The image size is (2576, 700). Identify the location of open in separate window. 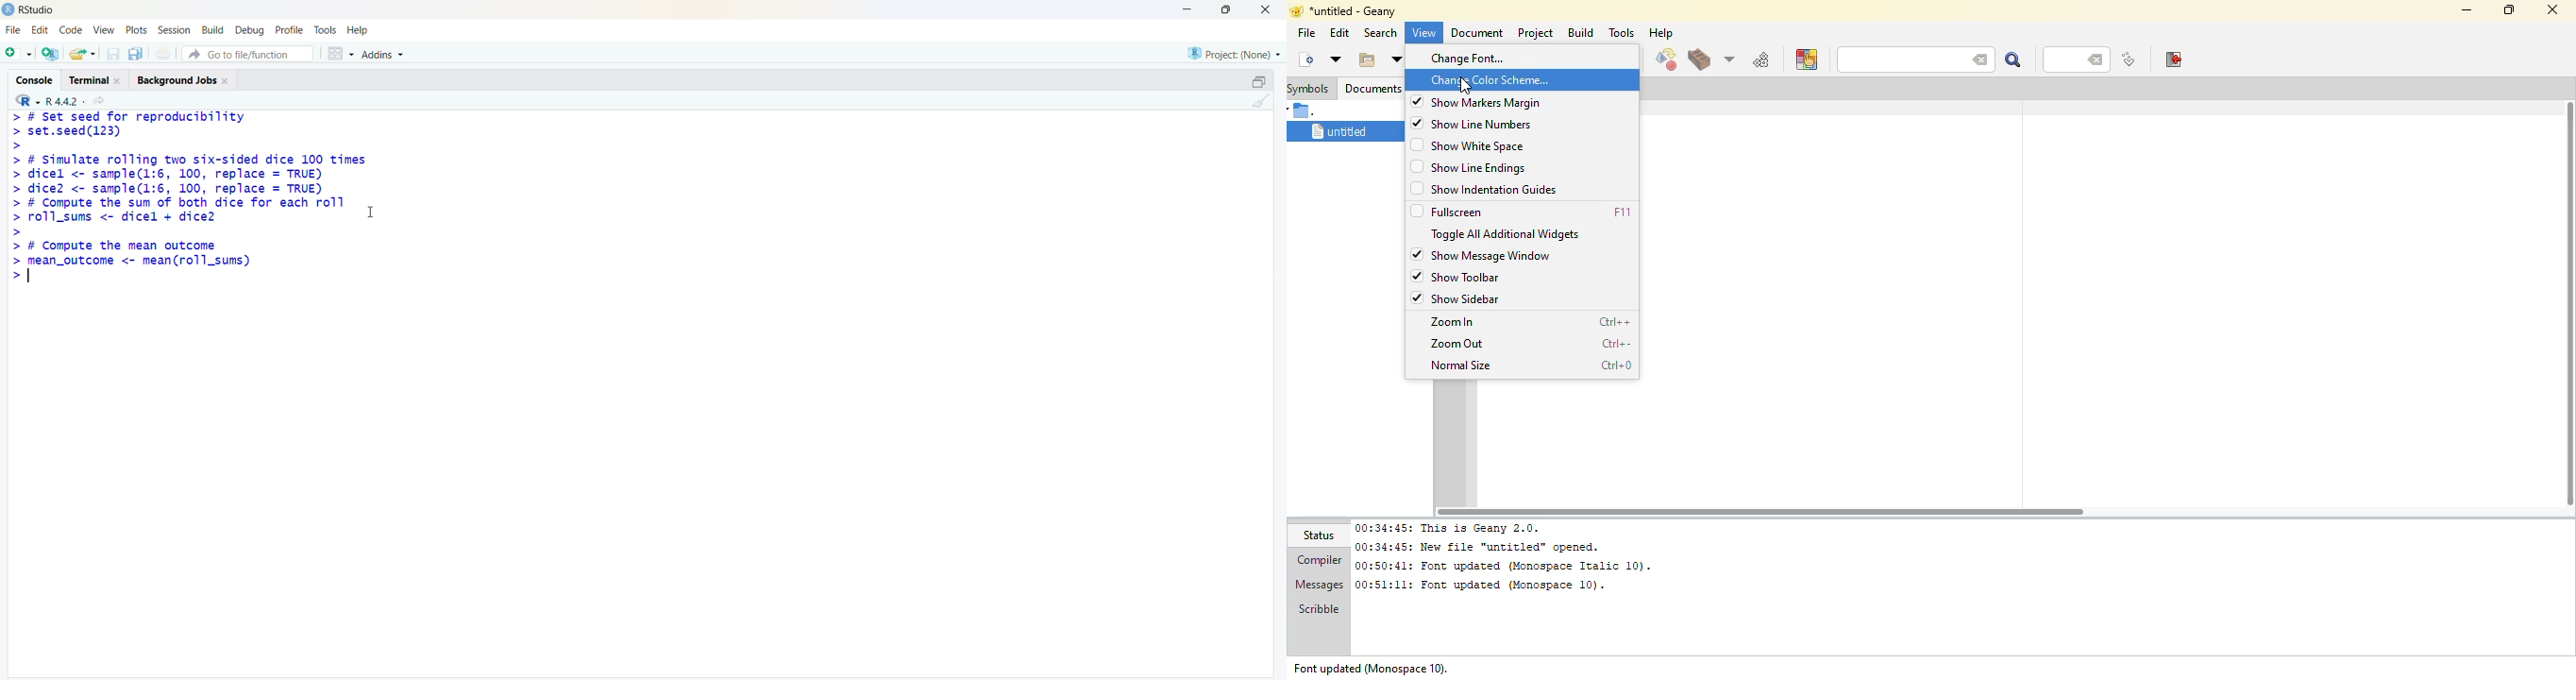
(1260, 82).